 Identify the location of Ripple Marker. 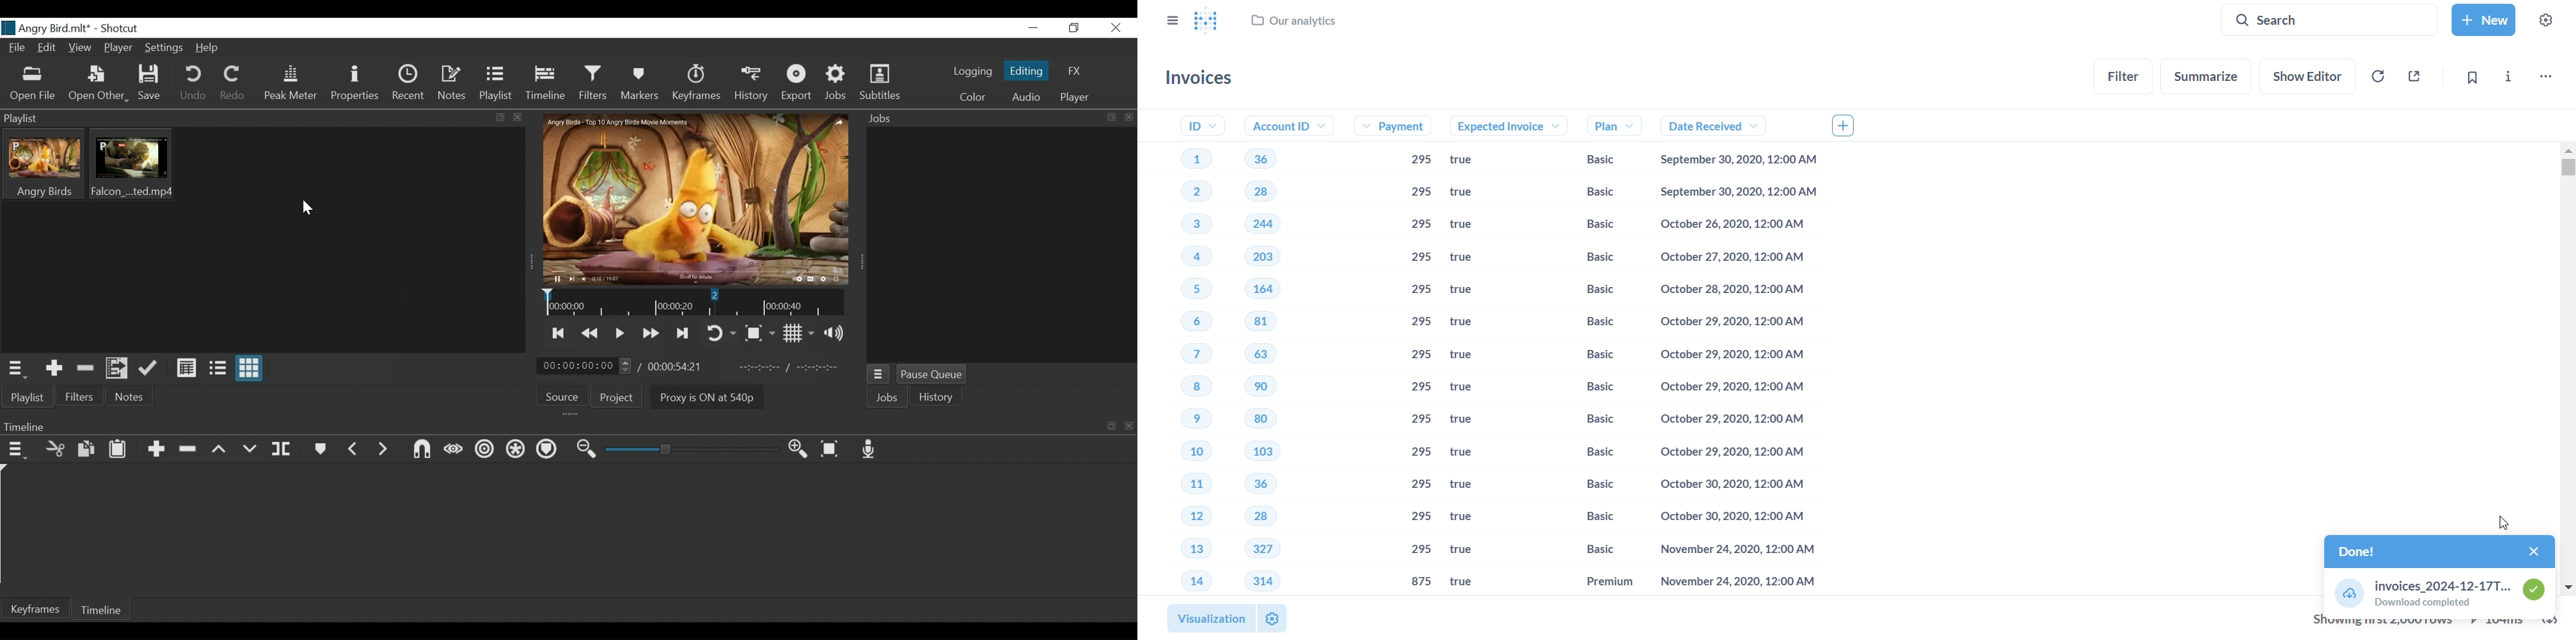
(547, 450).